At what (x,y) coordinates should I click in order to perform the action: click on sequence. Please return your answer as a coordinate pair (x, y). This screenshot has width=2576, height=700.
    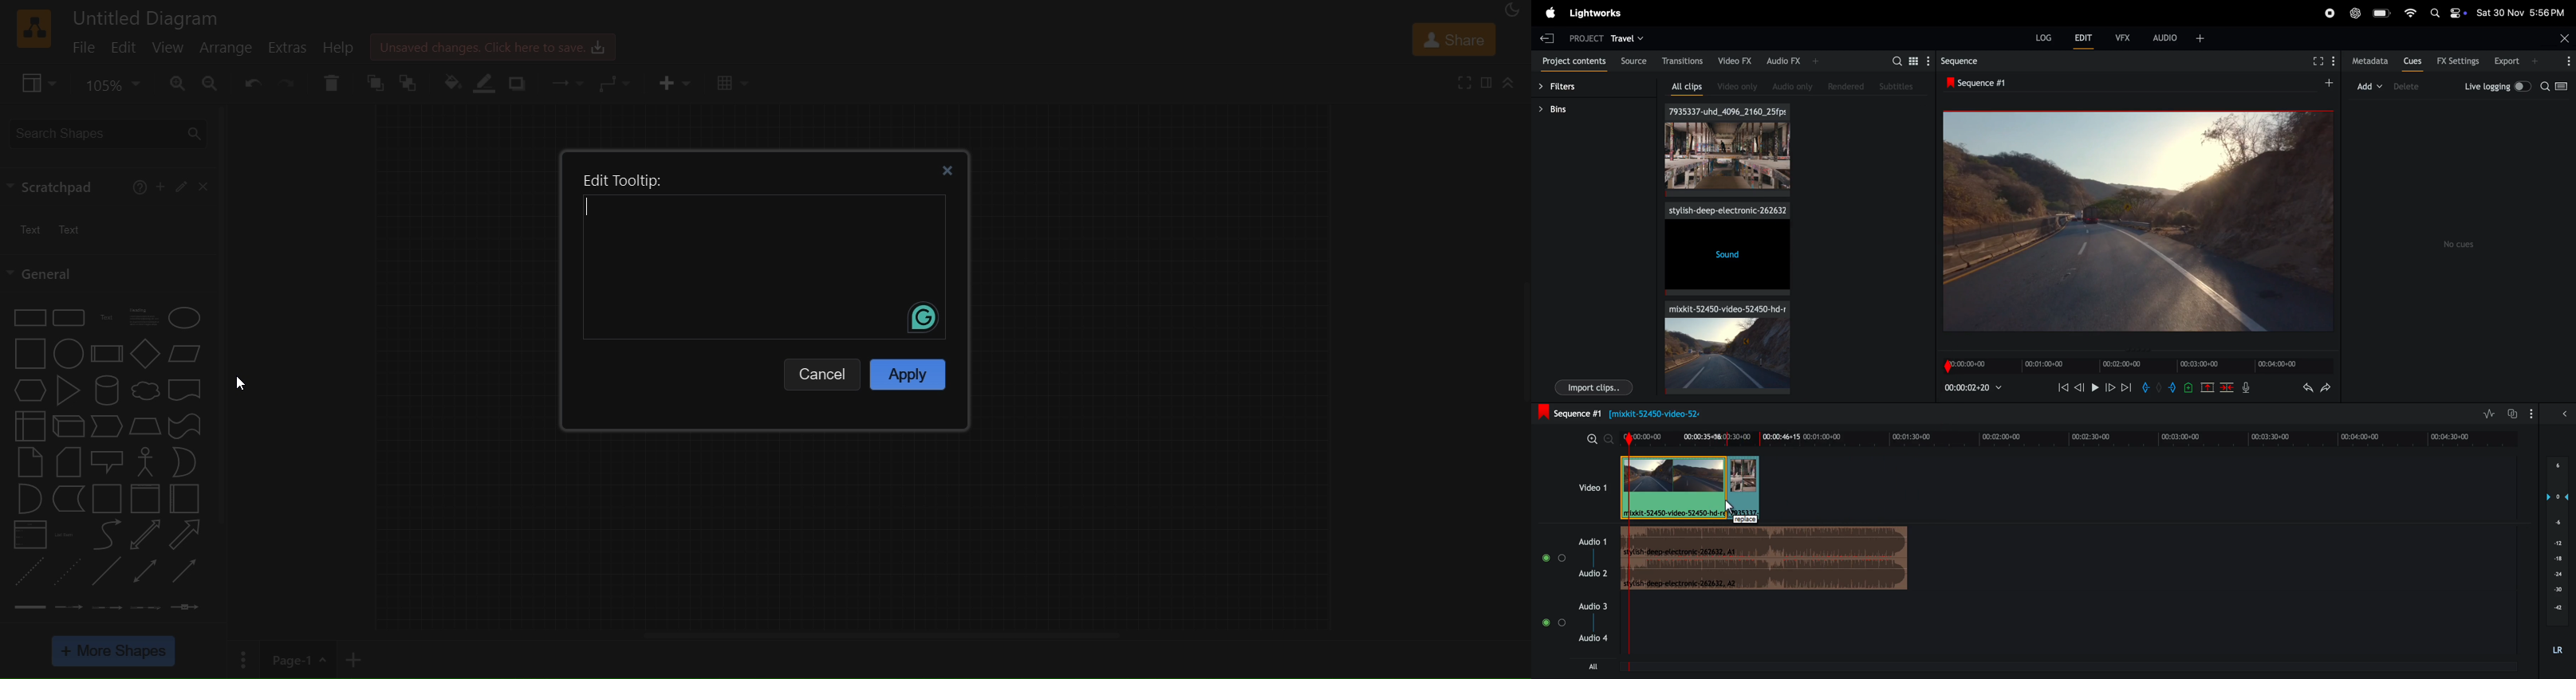
    Looking at the image, I should click on (1959, 62).